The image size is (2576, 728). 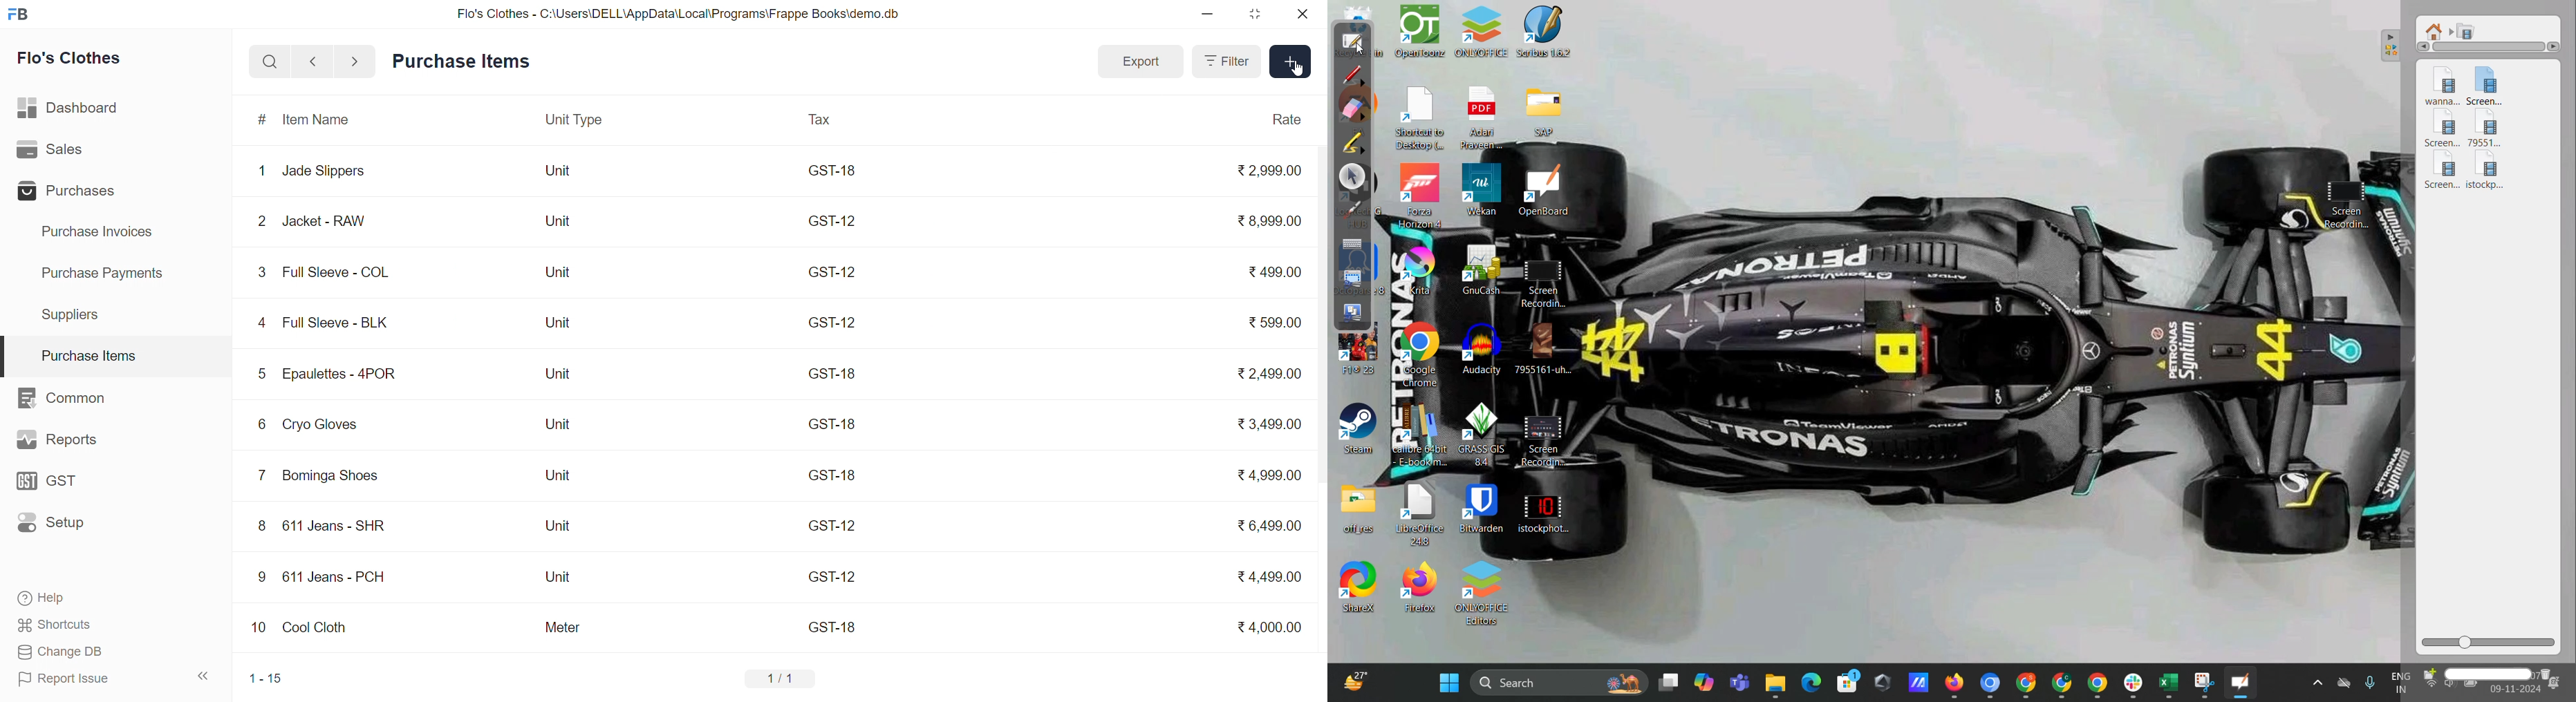 What do you see at coordinates (1558, 684) in the screenshot?
I see `desktop search` at bounding box center [1558, 684].